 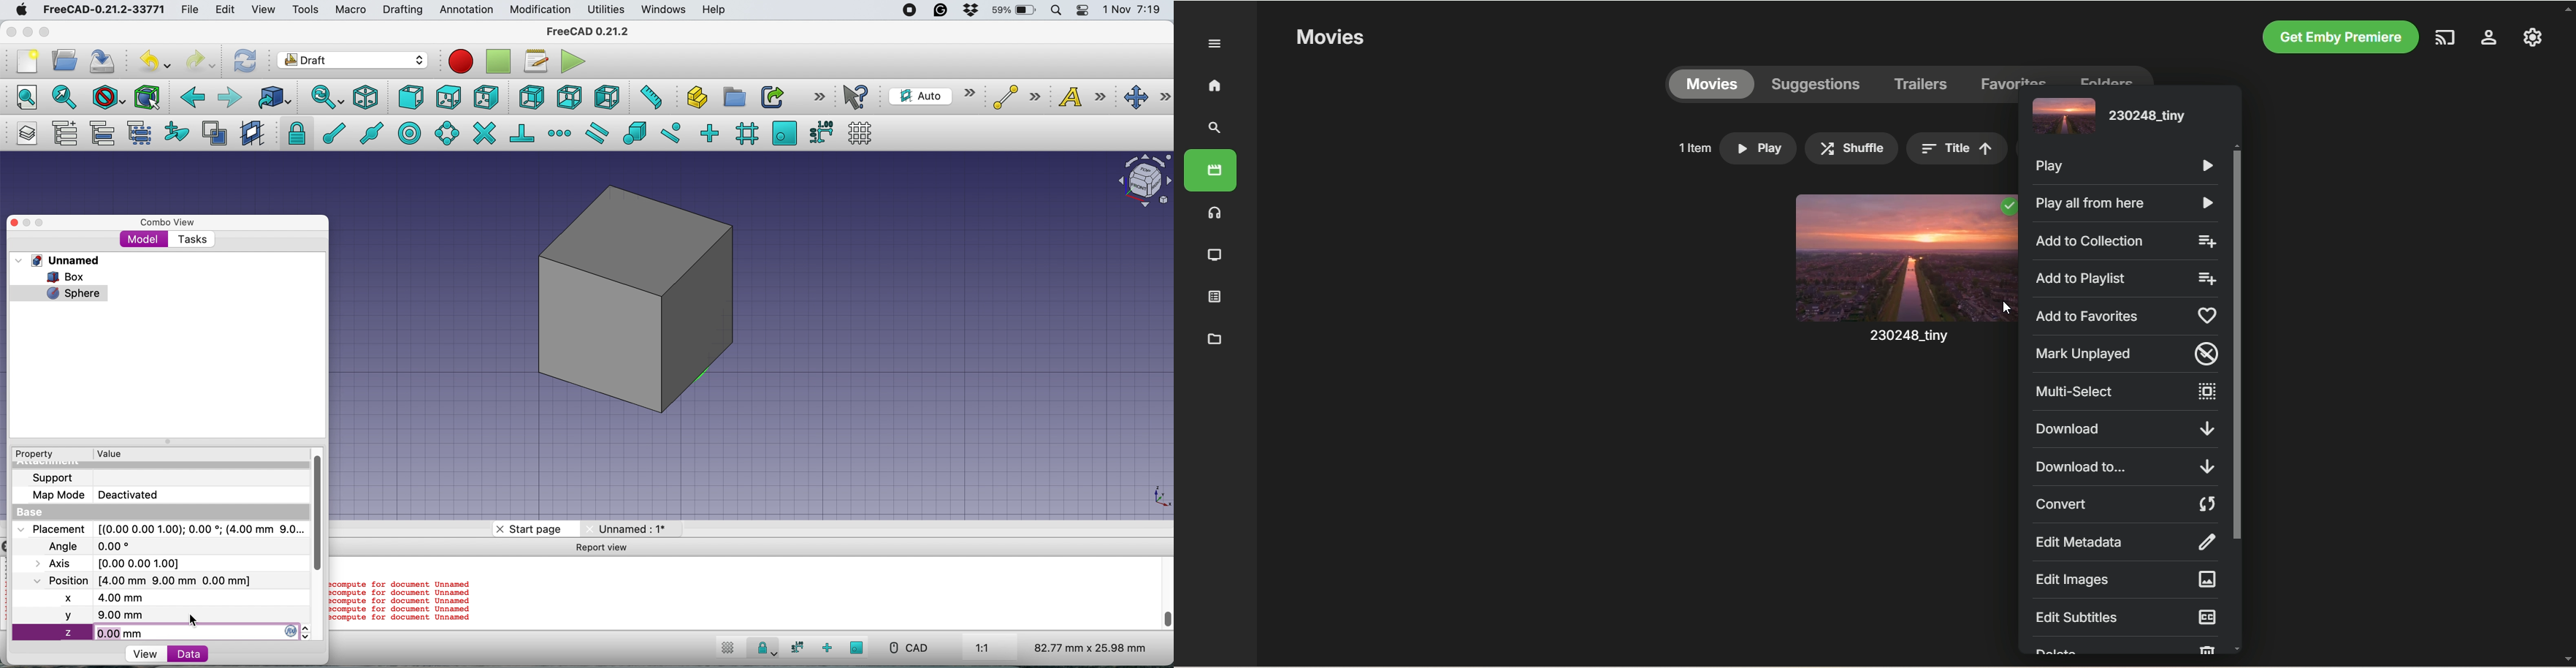 I want to click on make link, so click(x=772, y=96).